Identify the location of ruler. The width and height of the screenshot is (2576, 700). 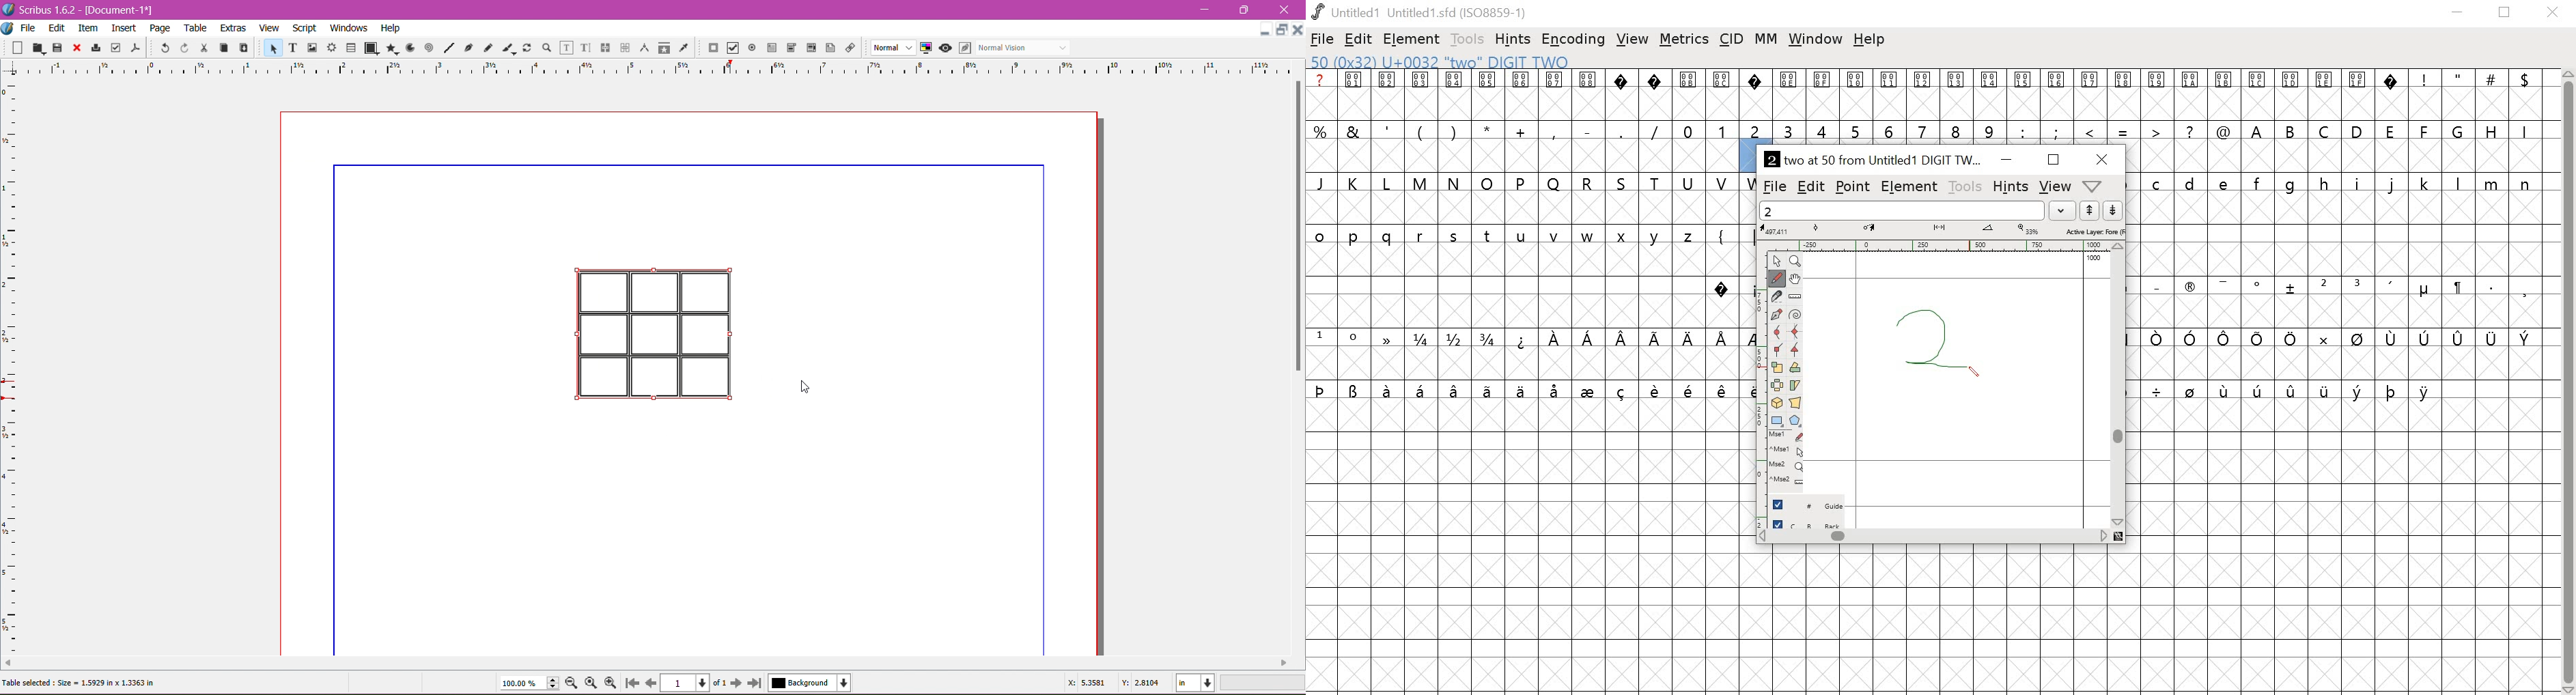
(1941, 246).